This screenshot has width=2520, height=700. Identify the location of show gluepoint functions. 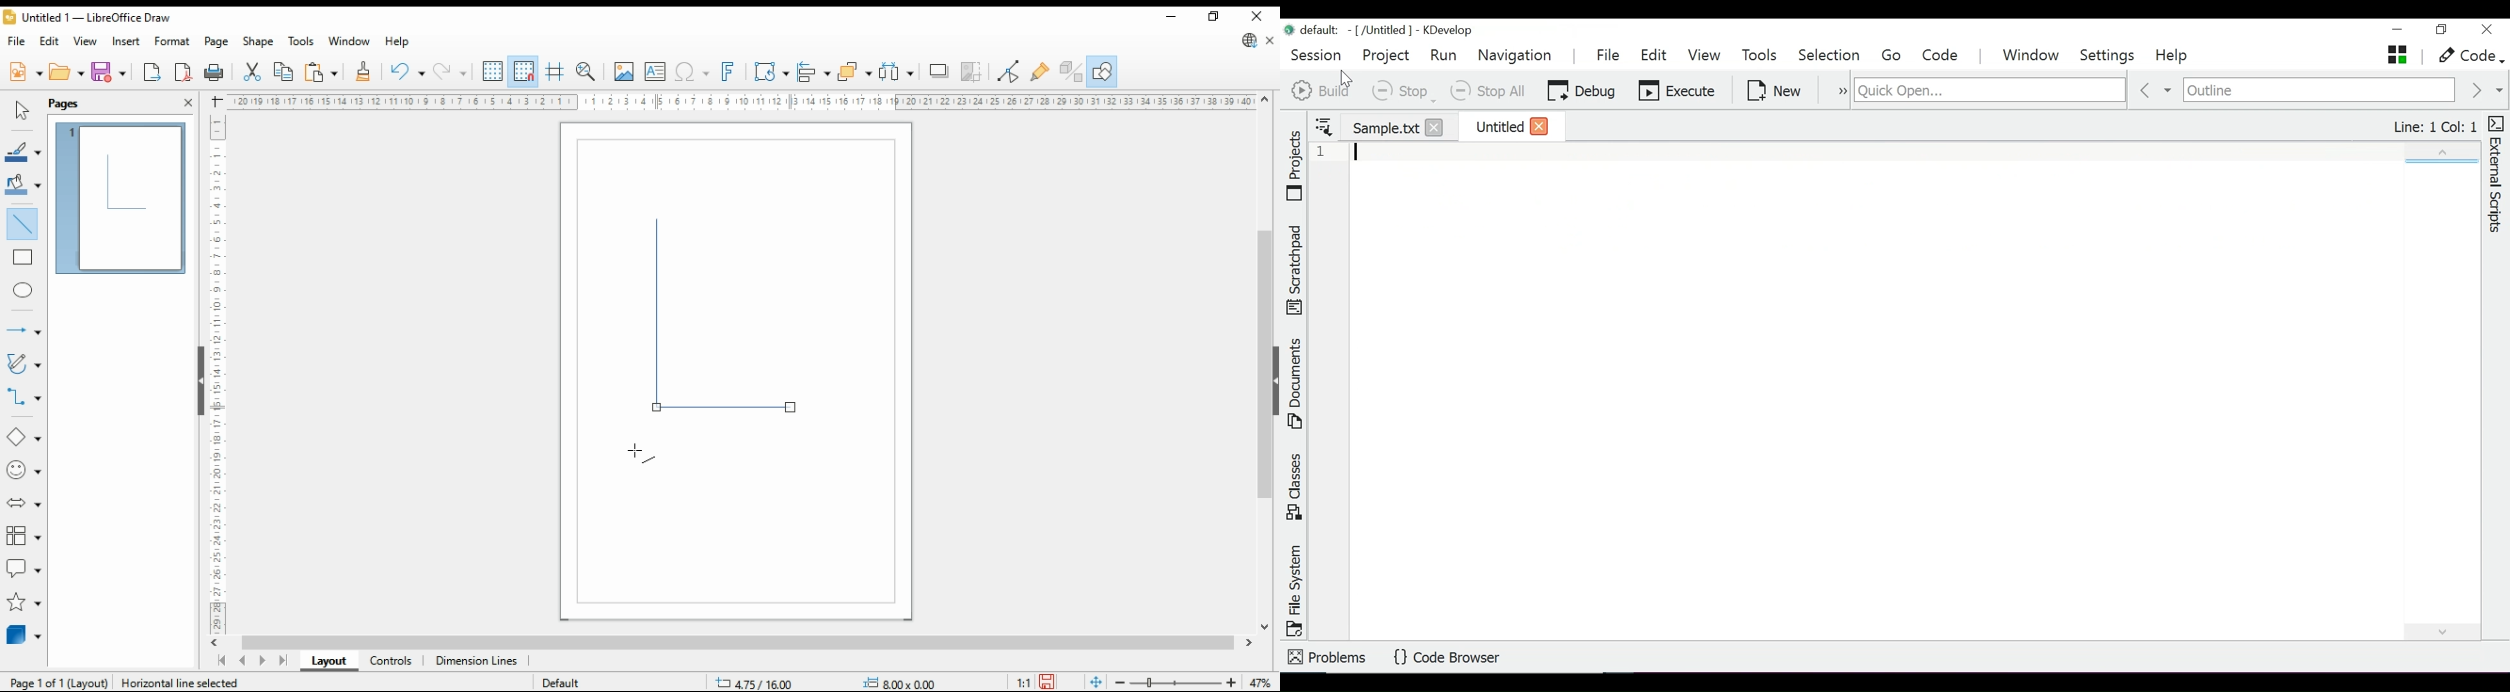
(1040, 71).